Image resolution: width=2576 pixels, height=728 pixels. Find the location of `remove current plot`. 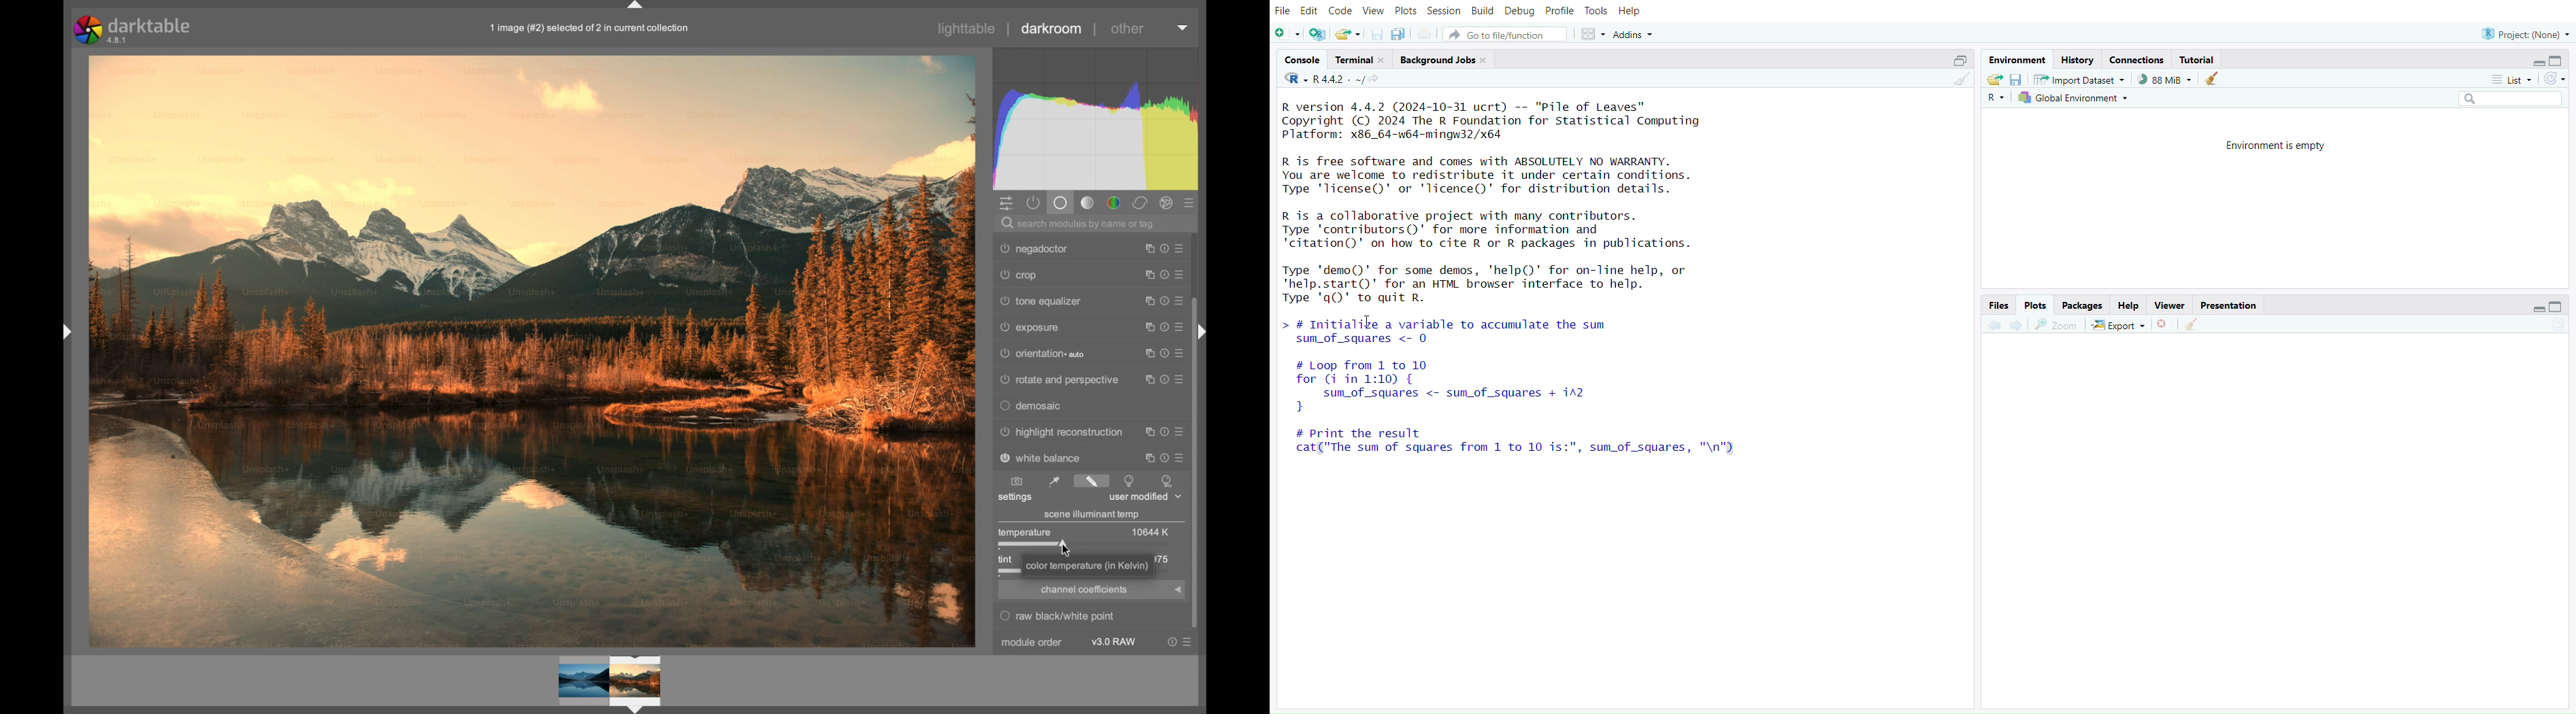

remove current plot is located at coordinates (2165, 324).